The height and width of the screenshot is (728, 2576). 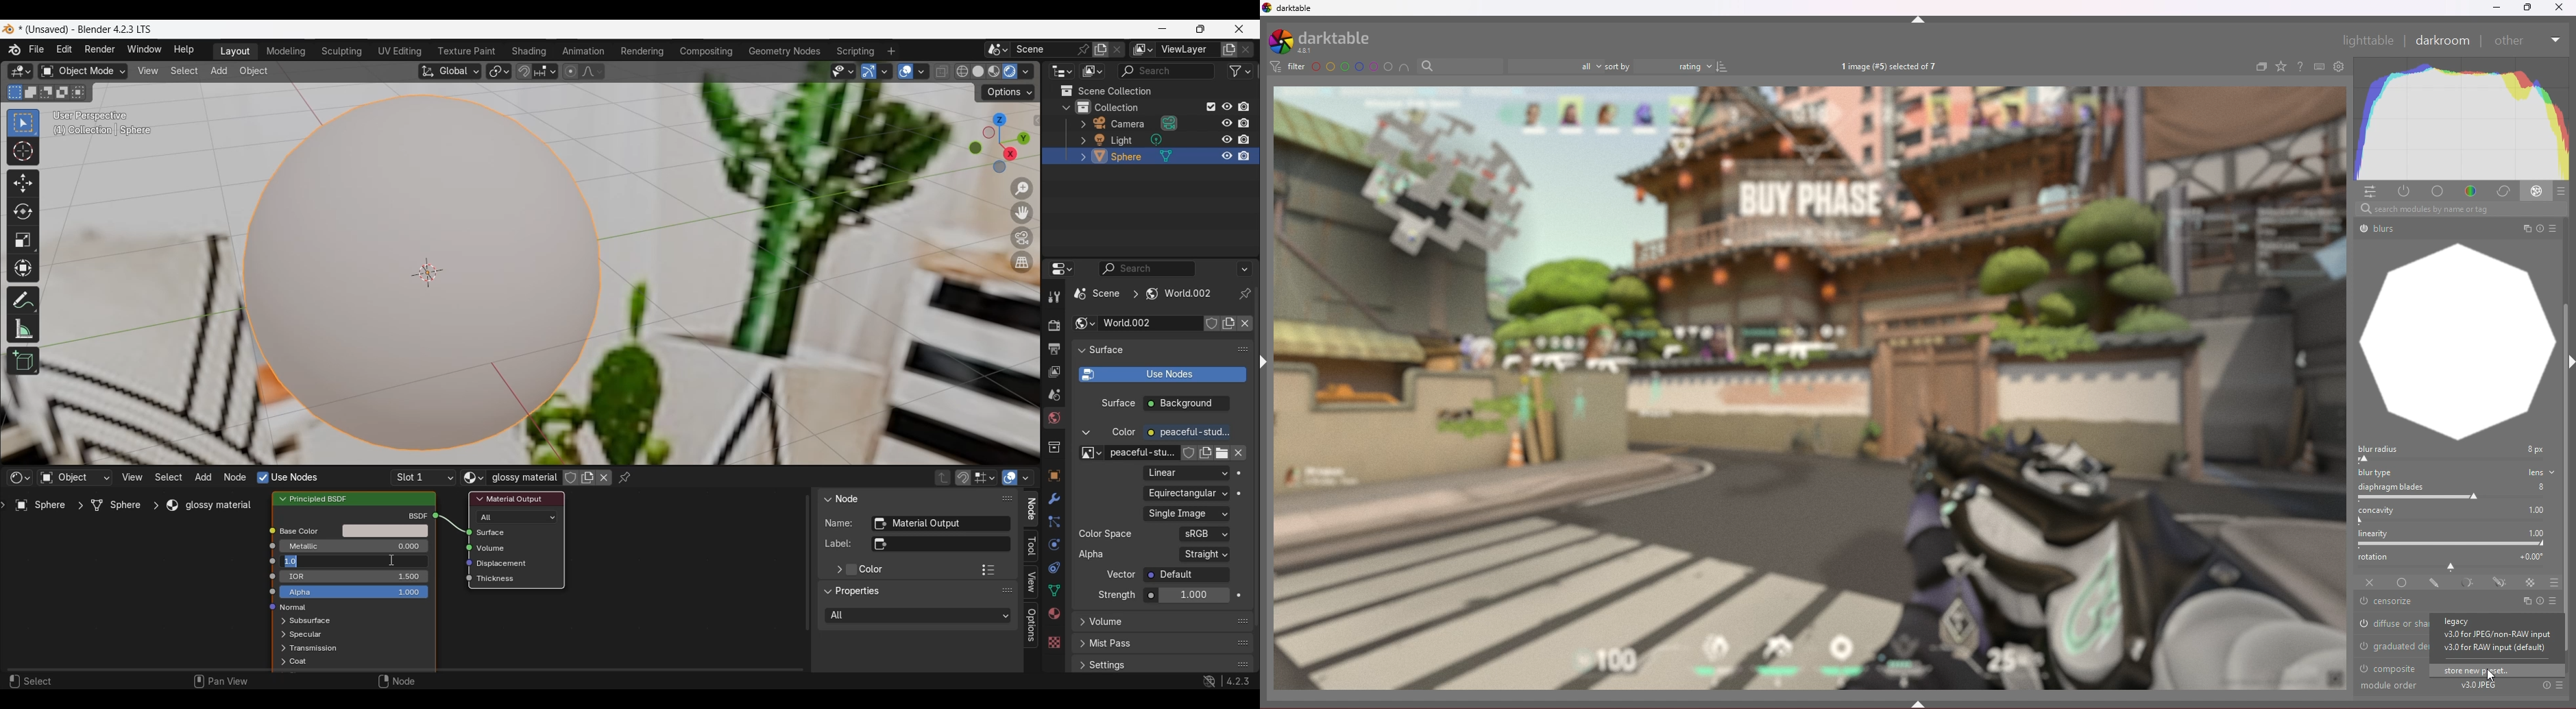 What do you see at coordinates (354, 561) in the screenshot?
I see `Amount of roughness in base` at bounding box center [354, 561].